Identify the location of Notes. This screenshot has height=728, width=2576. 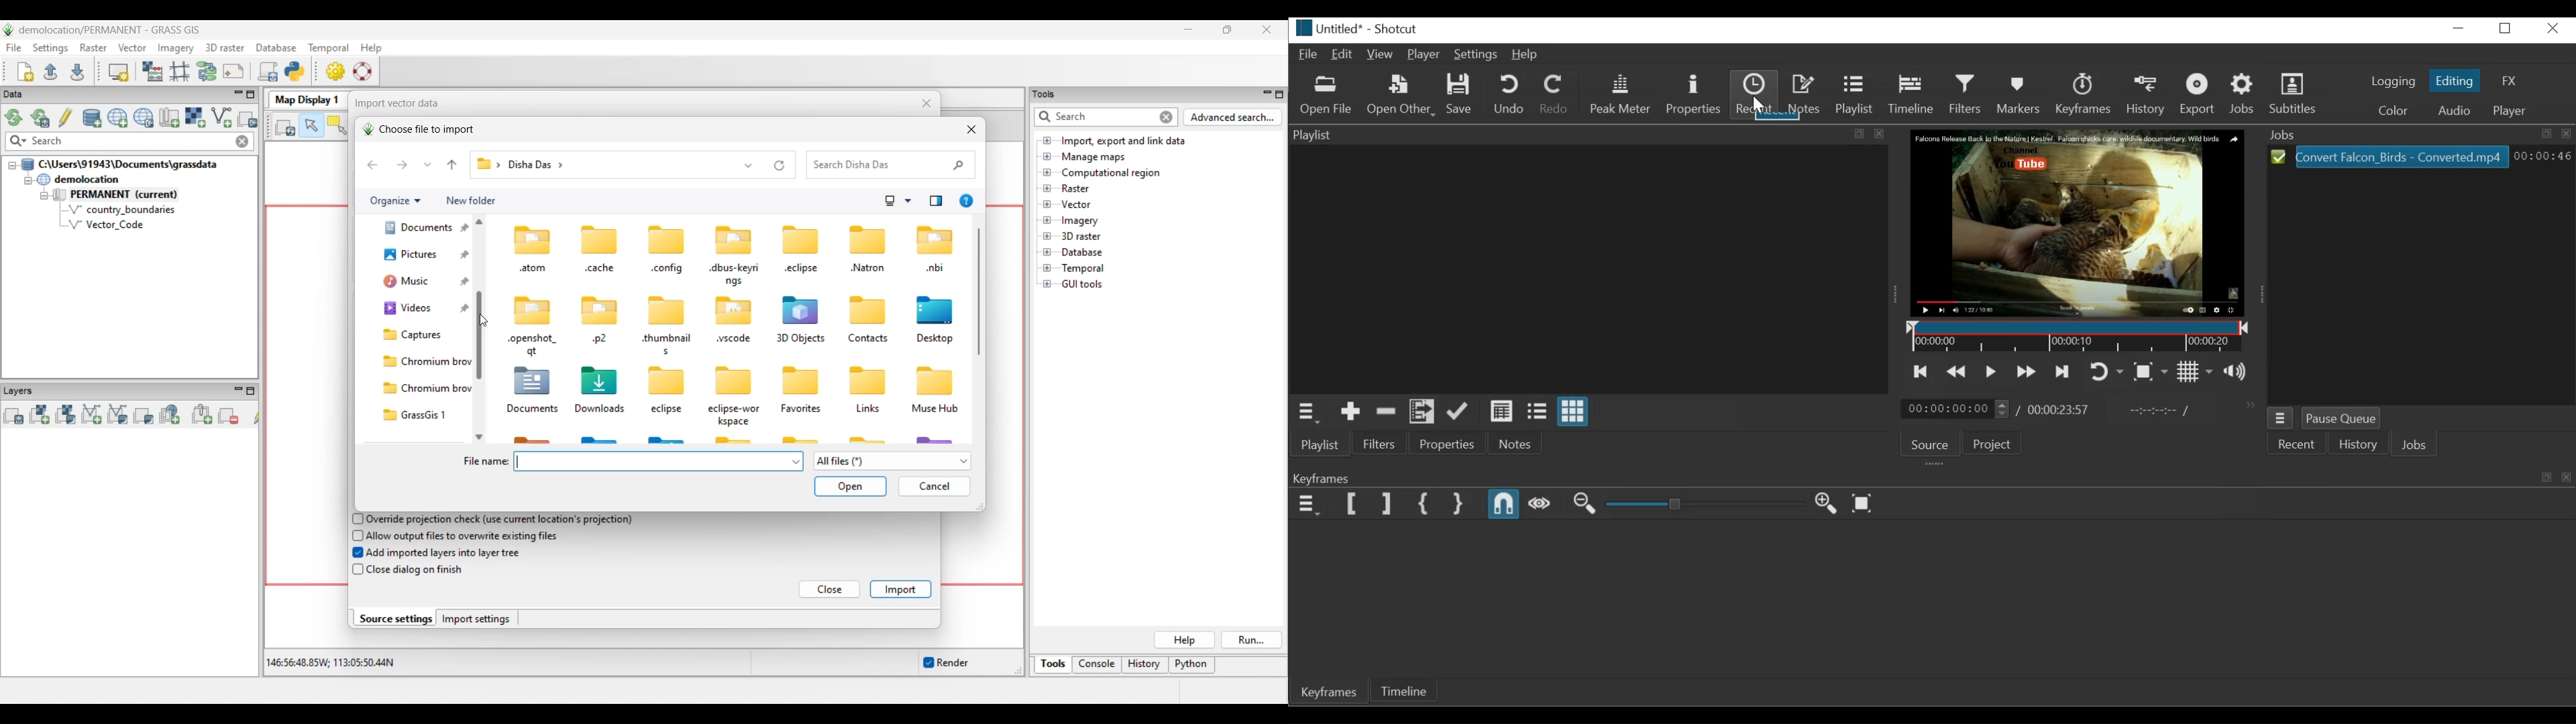
(1805, 93).